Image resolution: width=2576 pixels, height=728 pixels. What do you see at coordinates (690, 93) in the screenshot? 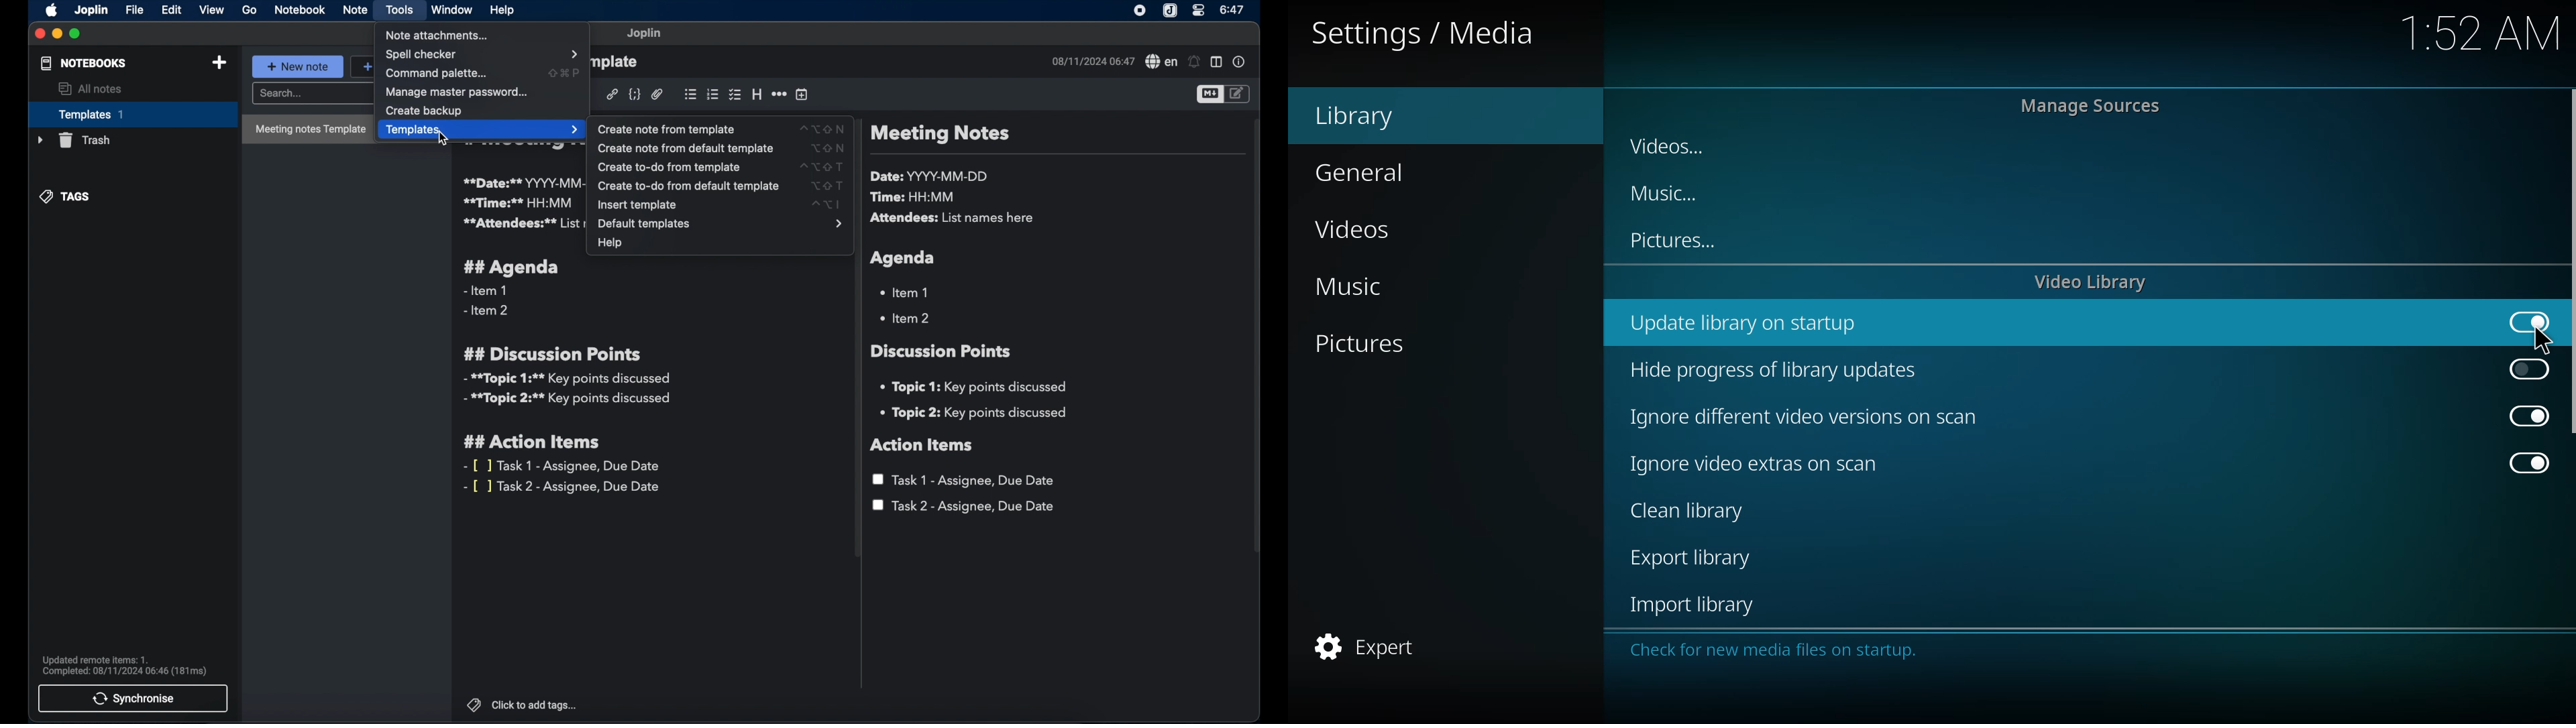
I see `bulleted list` at bounding box center [690, 93].